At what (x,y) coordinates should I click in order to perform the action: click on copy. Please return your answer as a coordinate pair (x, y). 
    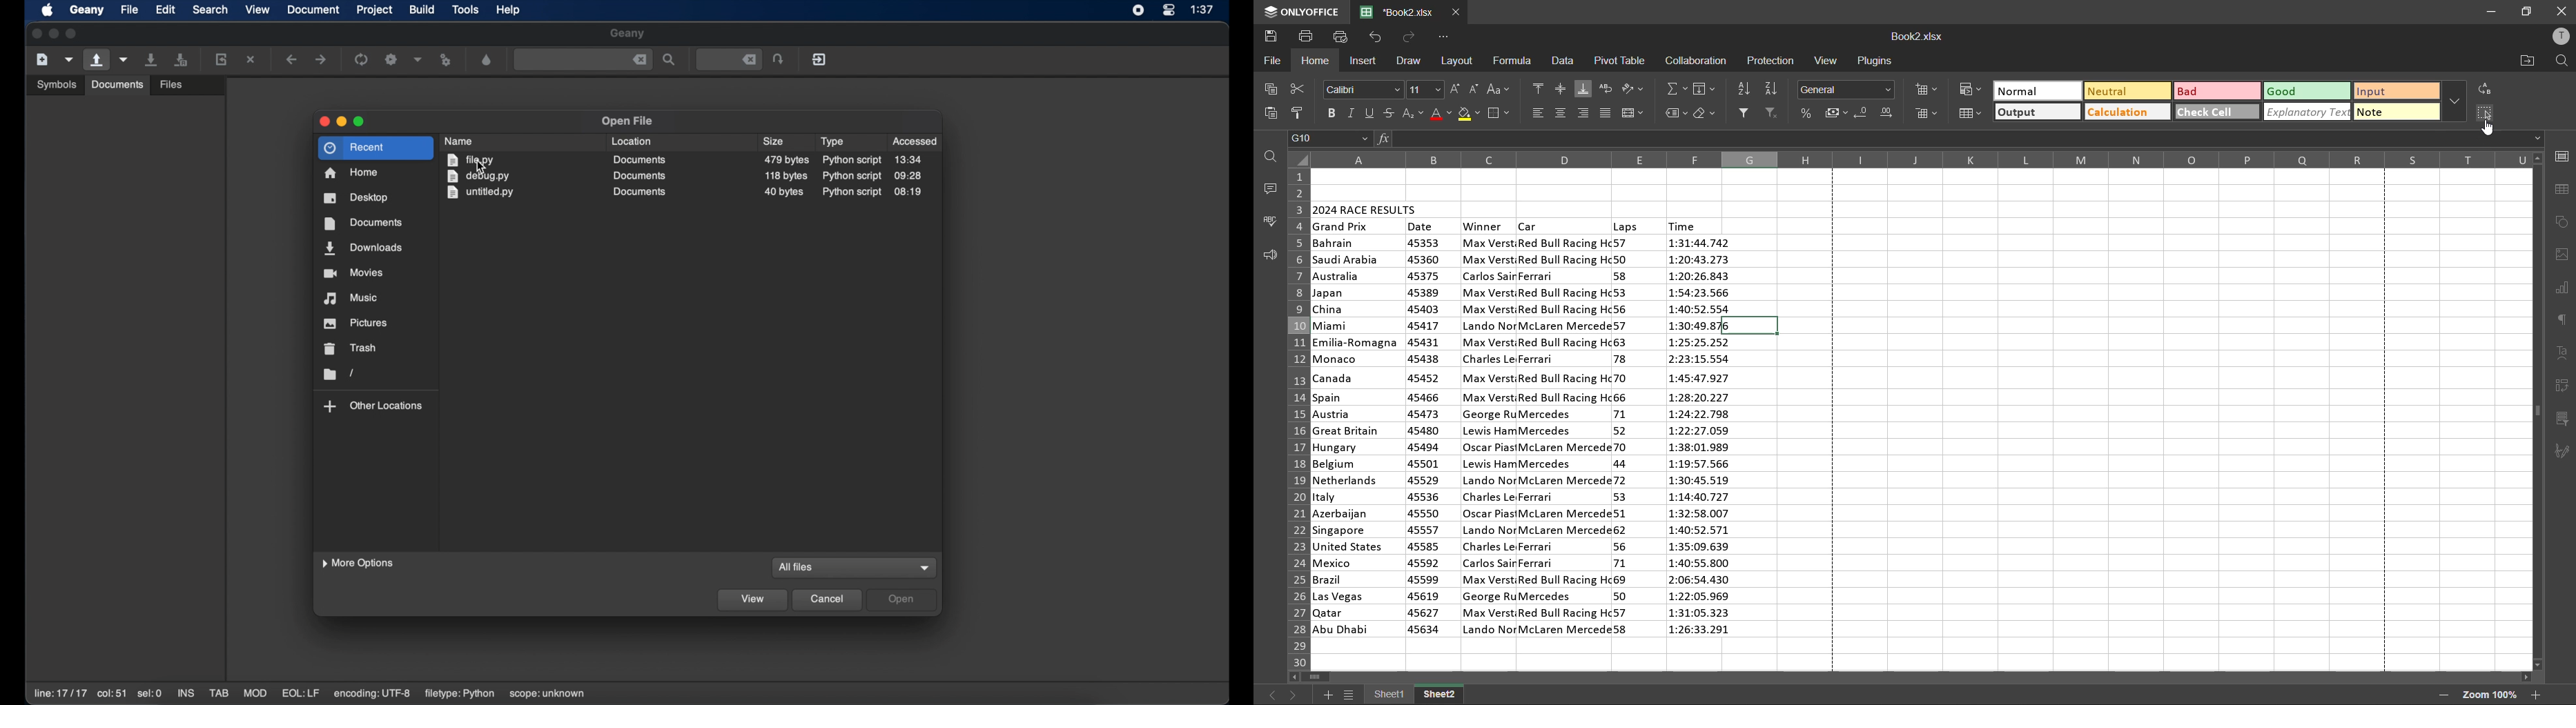
    Looking at the image, I should click on (1273, 90).